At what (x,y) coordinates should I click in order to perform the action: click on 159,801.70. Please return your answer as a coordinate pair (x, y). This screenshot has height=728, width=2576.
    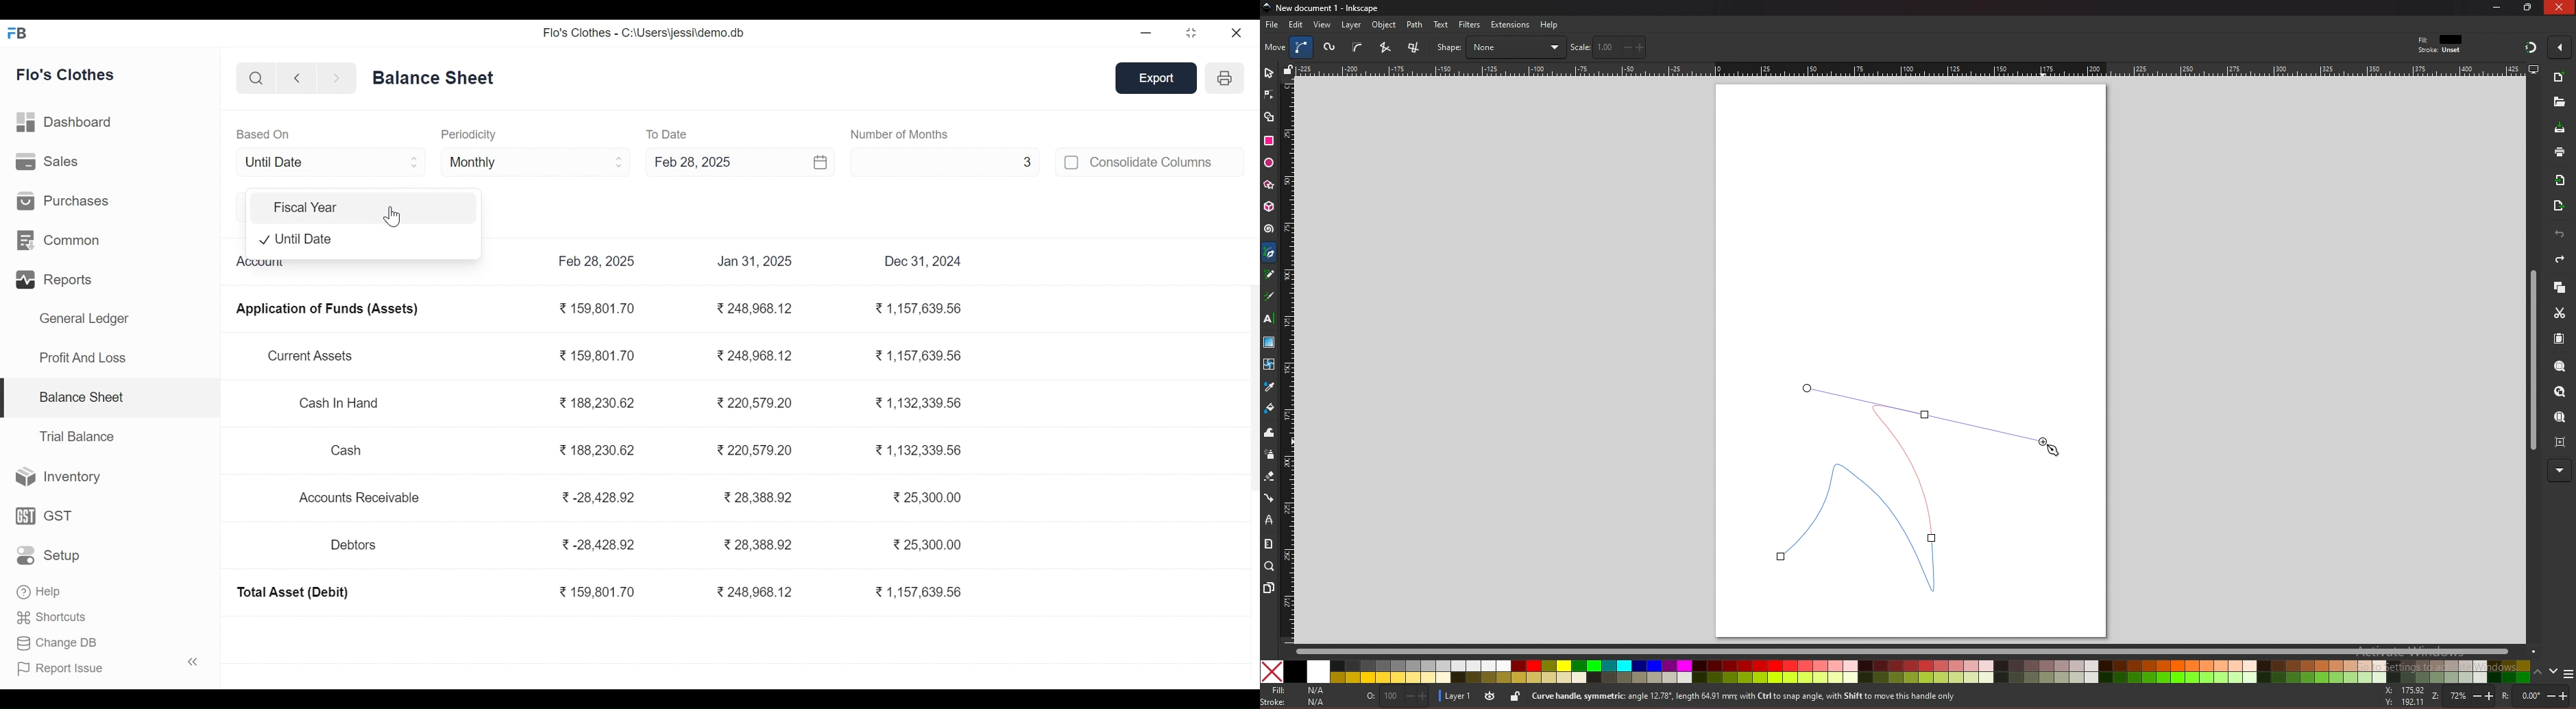
    Looking at the image, I should click on (597, 309).